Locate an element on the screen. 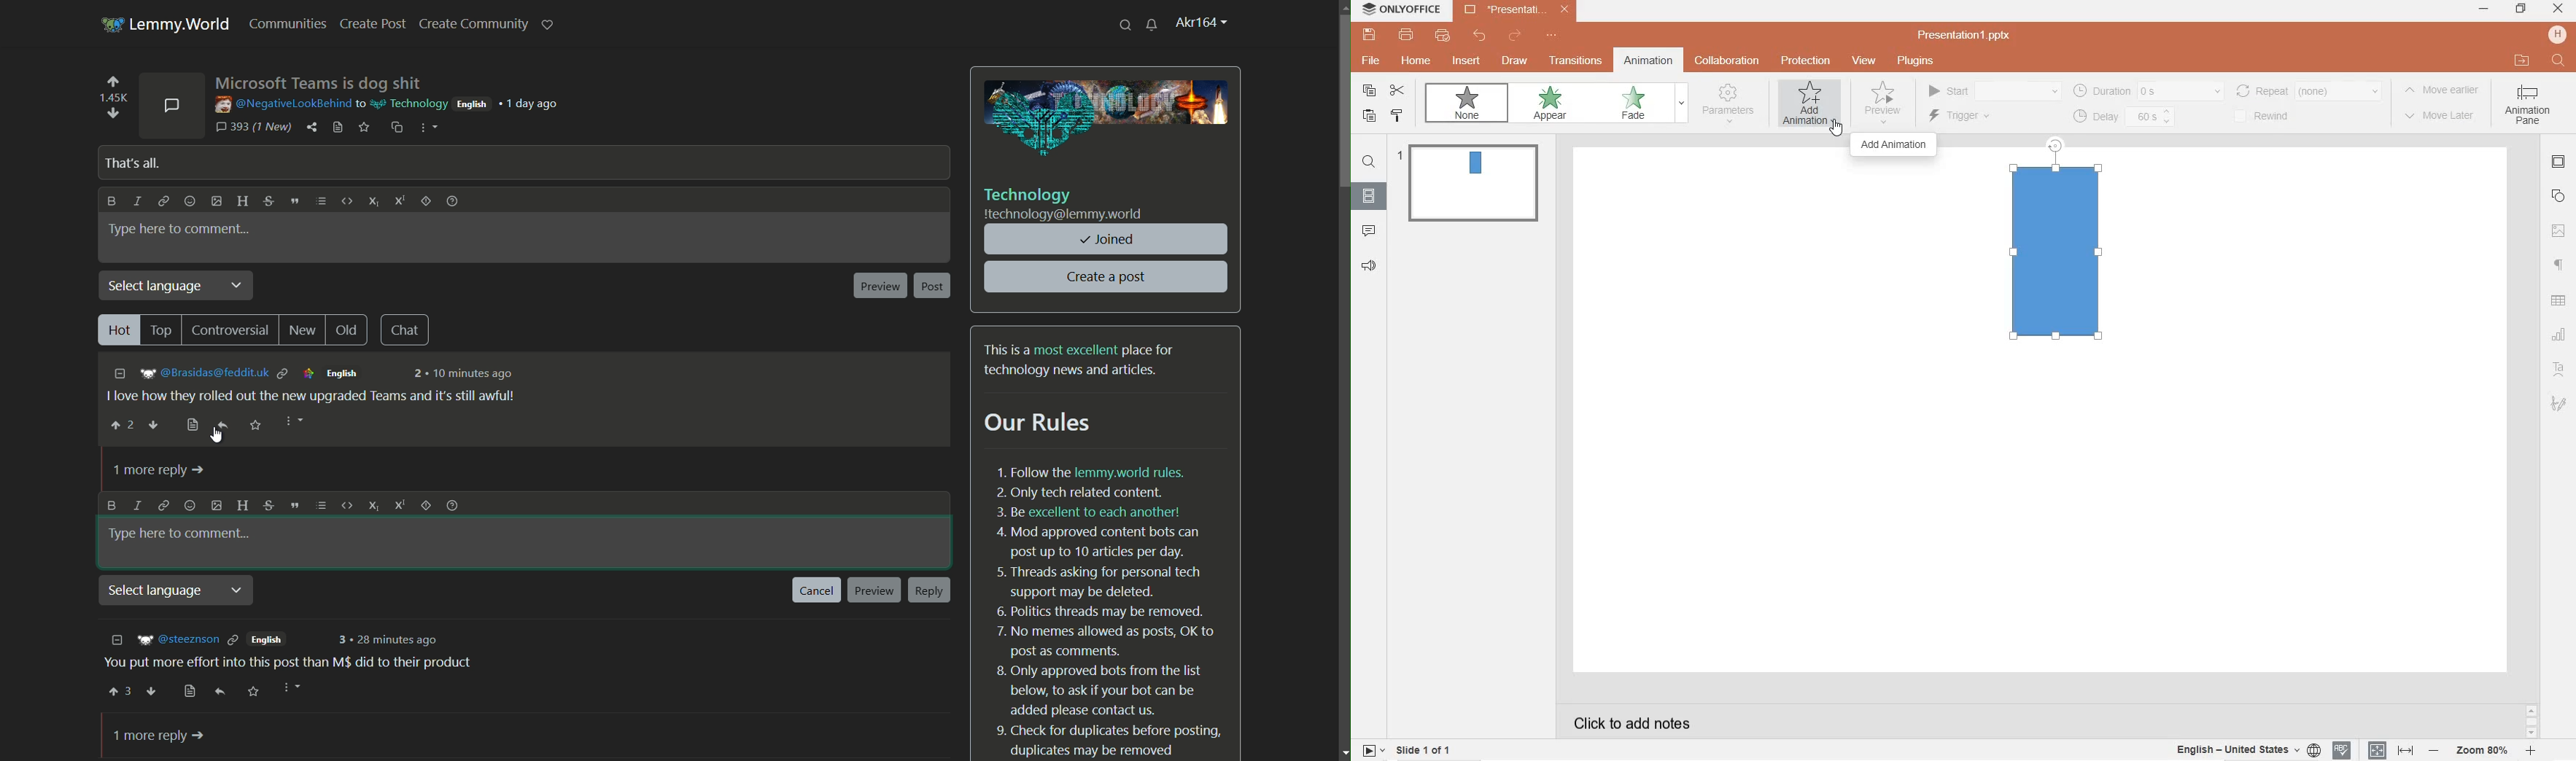 This screenshot has width=2576, height=784. view source is located at coordinates (337, 128).